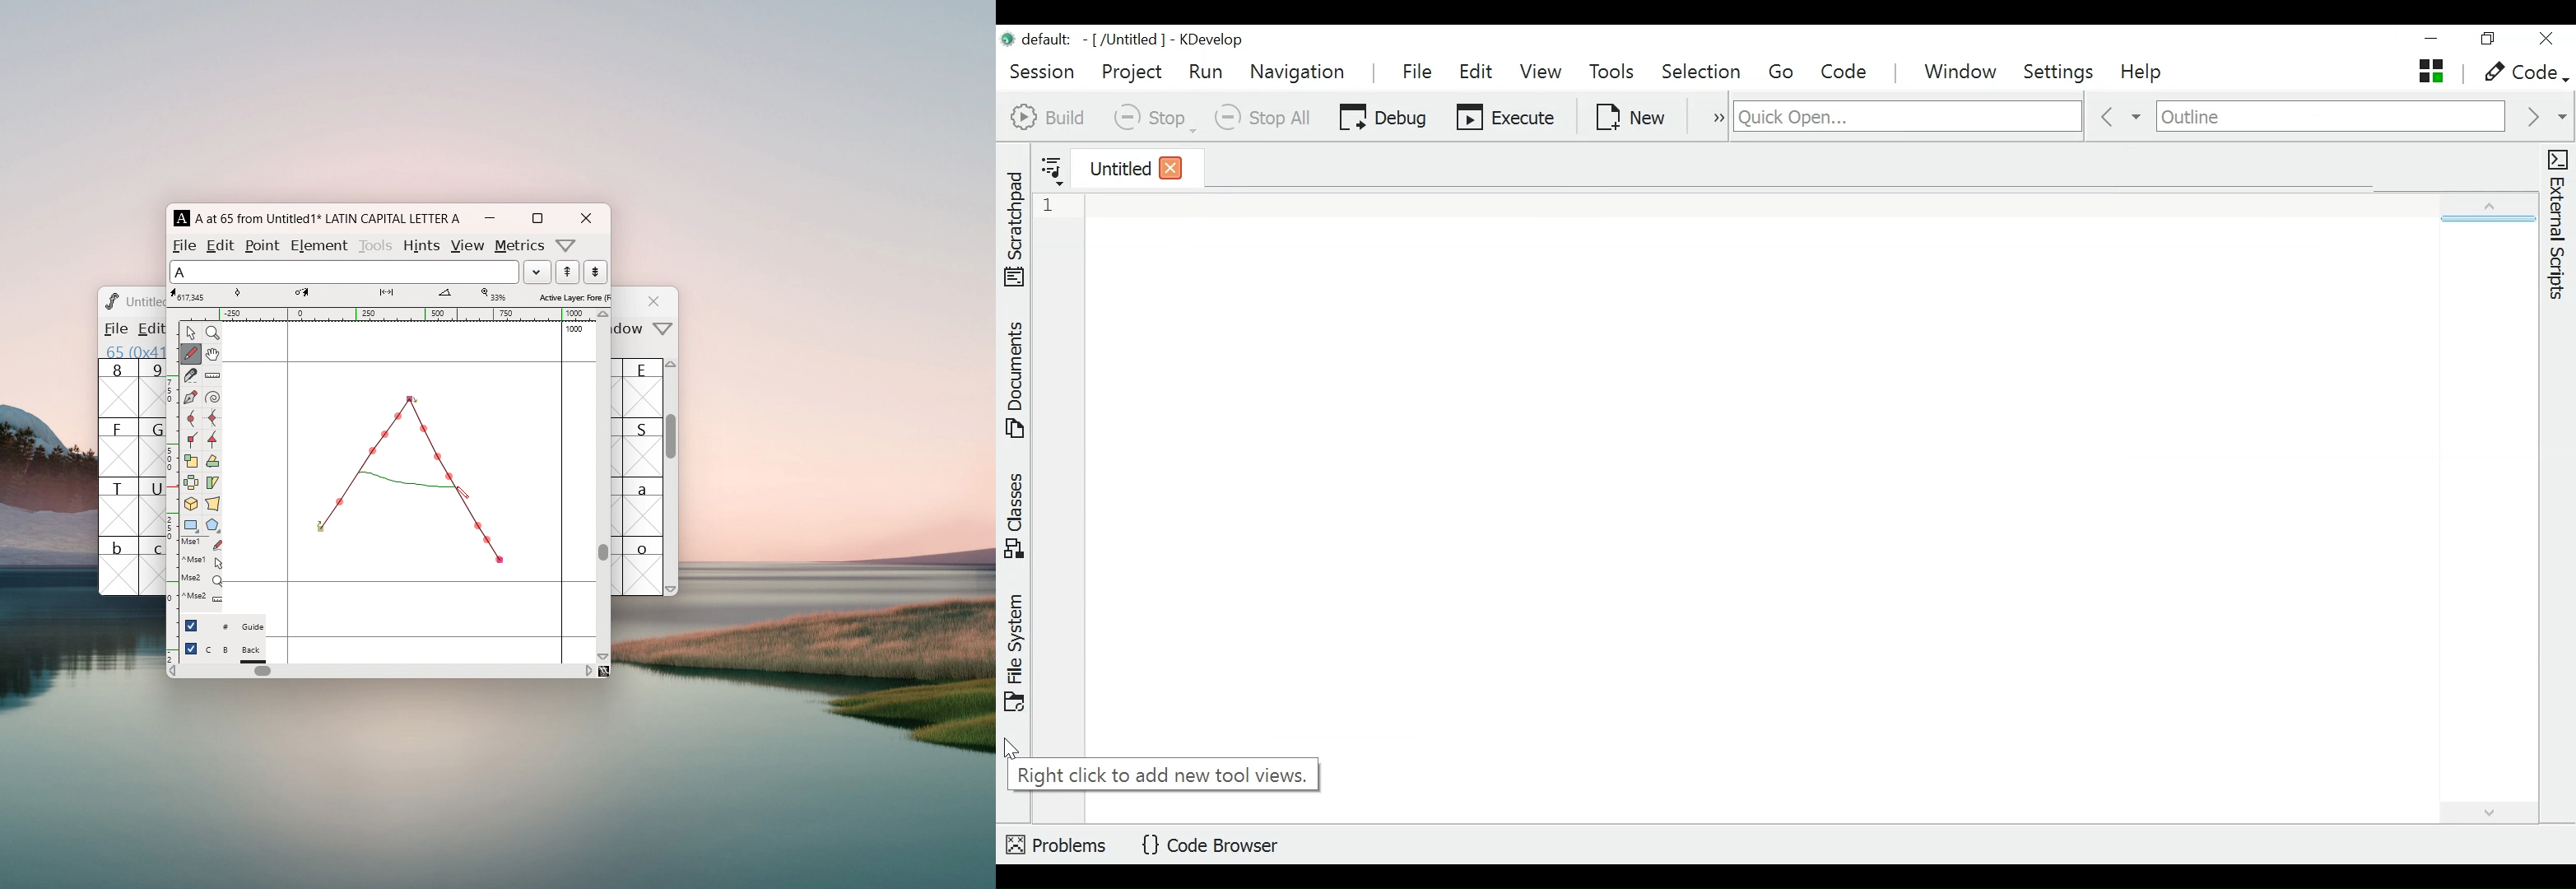 Image resolution: width=2576 pixels, height=896 pixels. I want to click on perspective transformation, so click(212, 505).